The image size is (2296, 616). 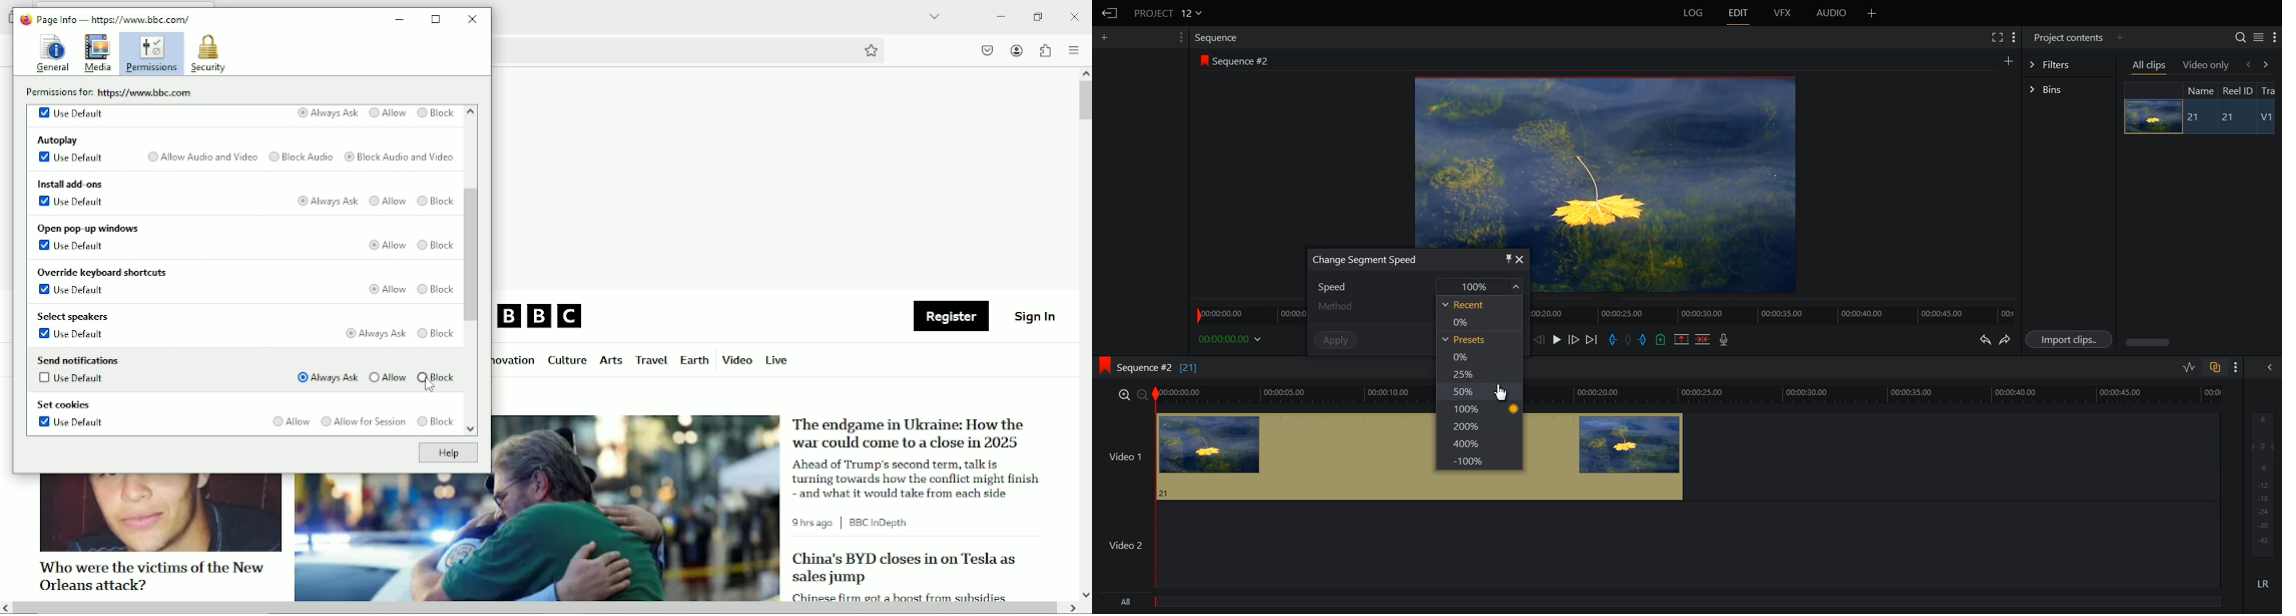 What do you see at coordinates (1015, 48) in the screenshot?
I see `Accounts` at bounding box center [1015, 48].